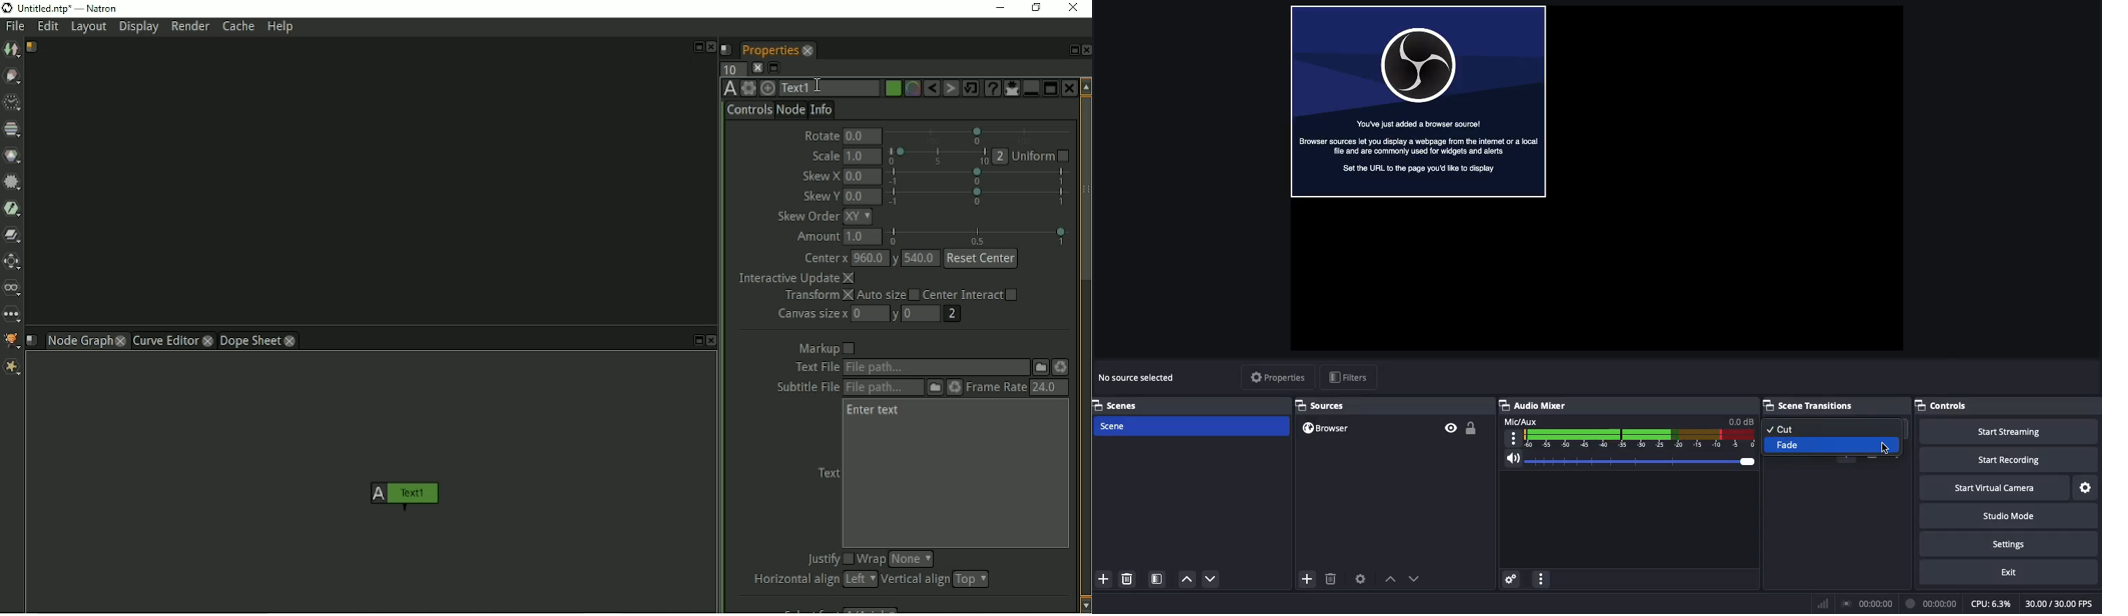  I want to click on Move down, so click(1212, 578).